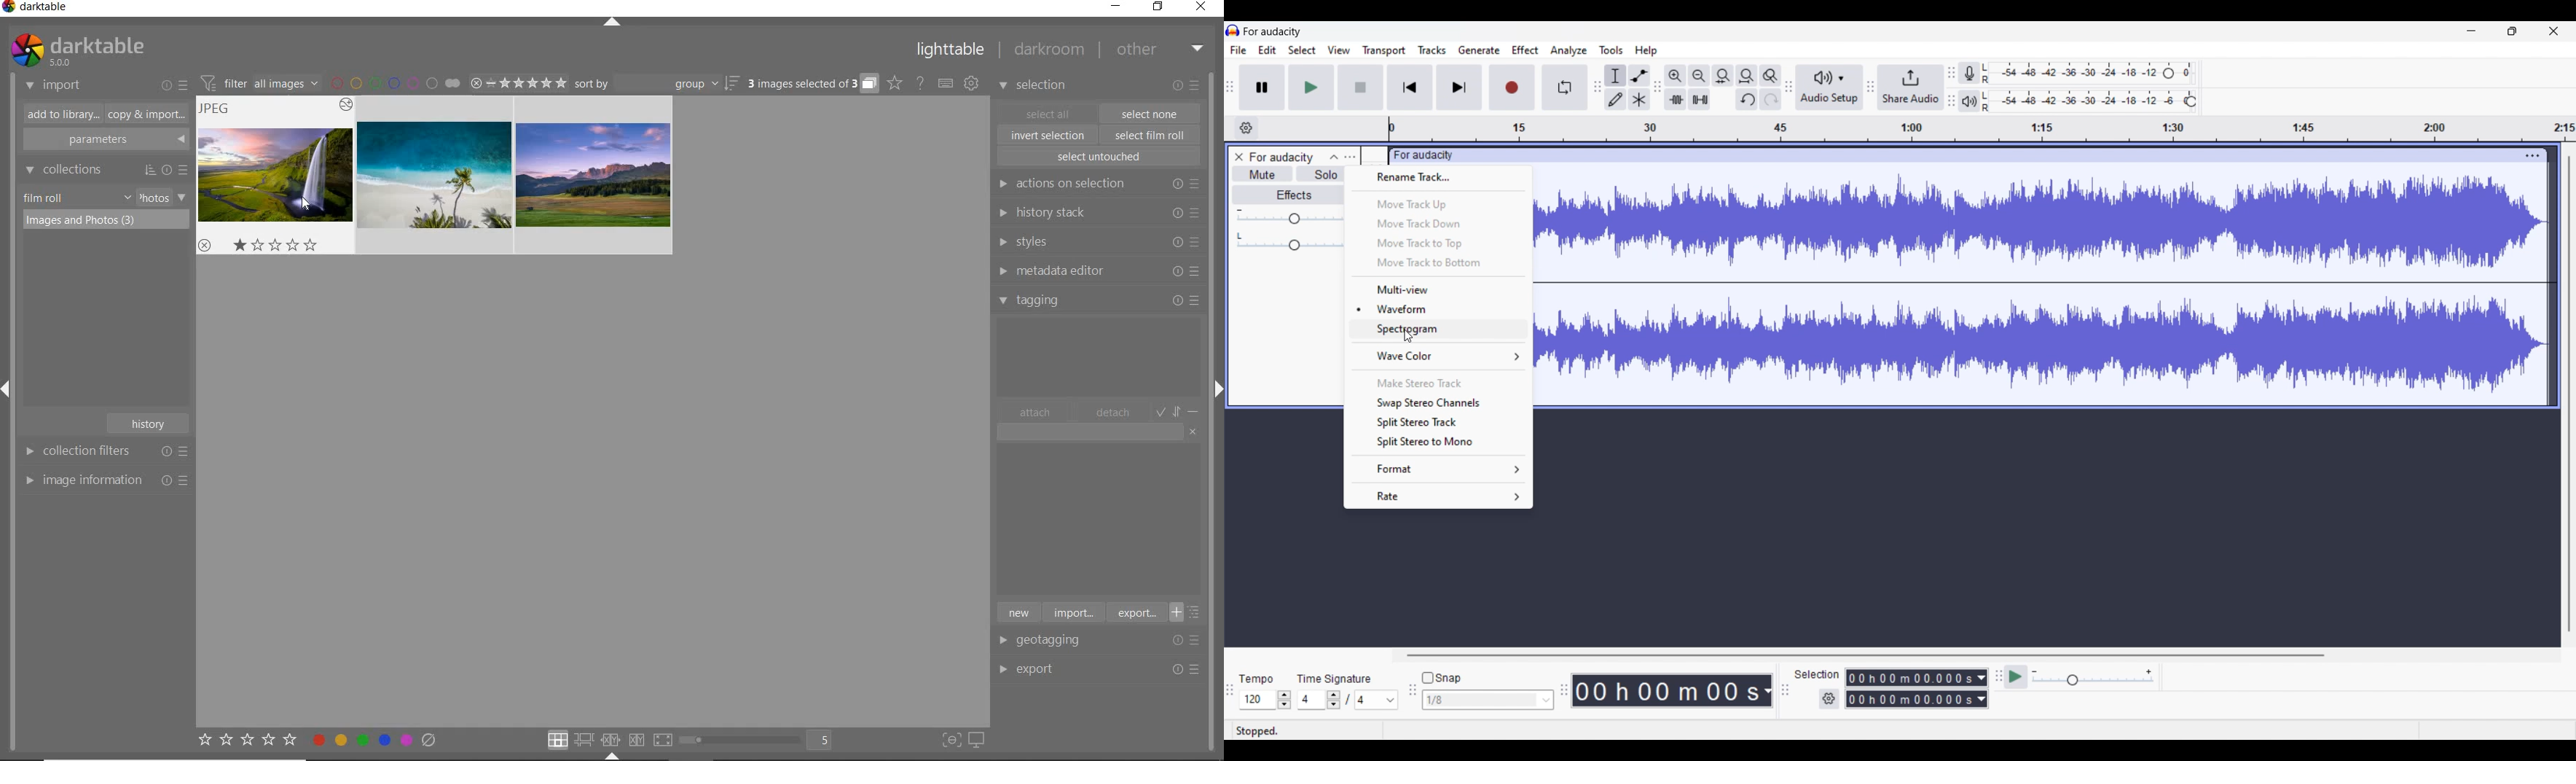 This screenshot has width=2576, height=784. I want to click on Playback level, so click(2088, 101).